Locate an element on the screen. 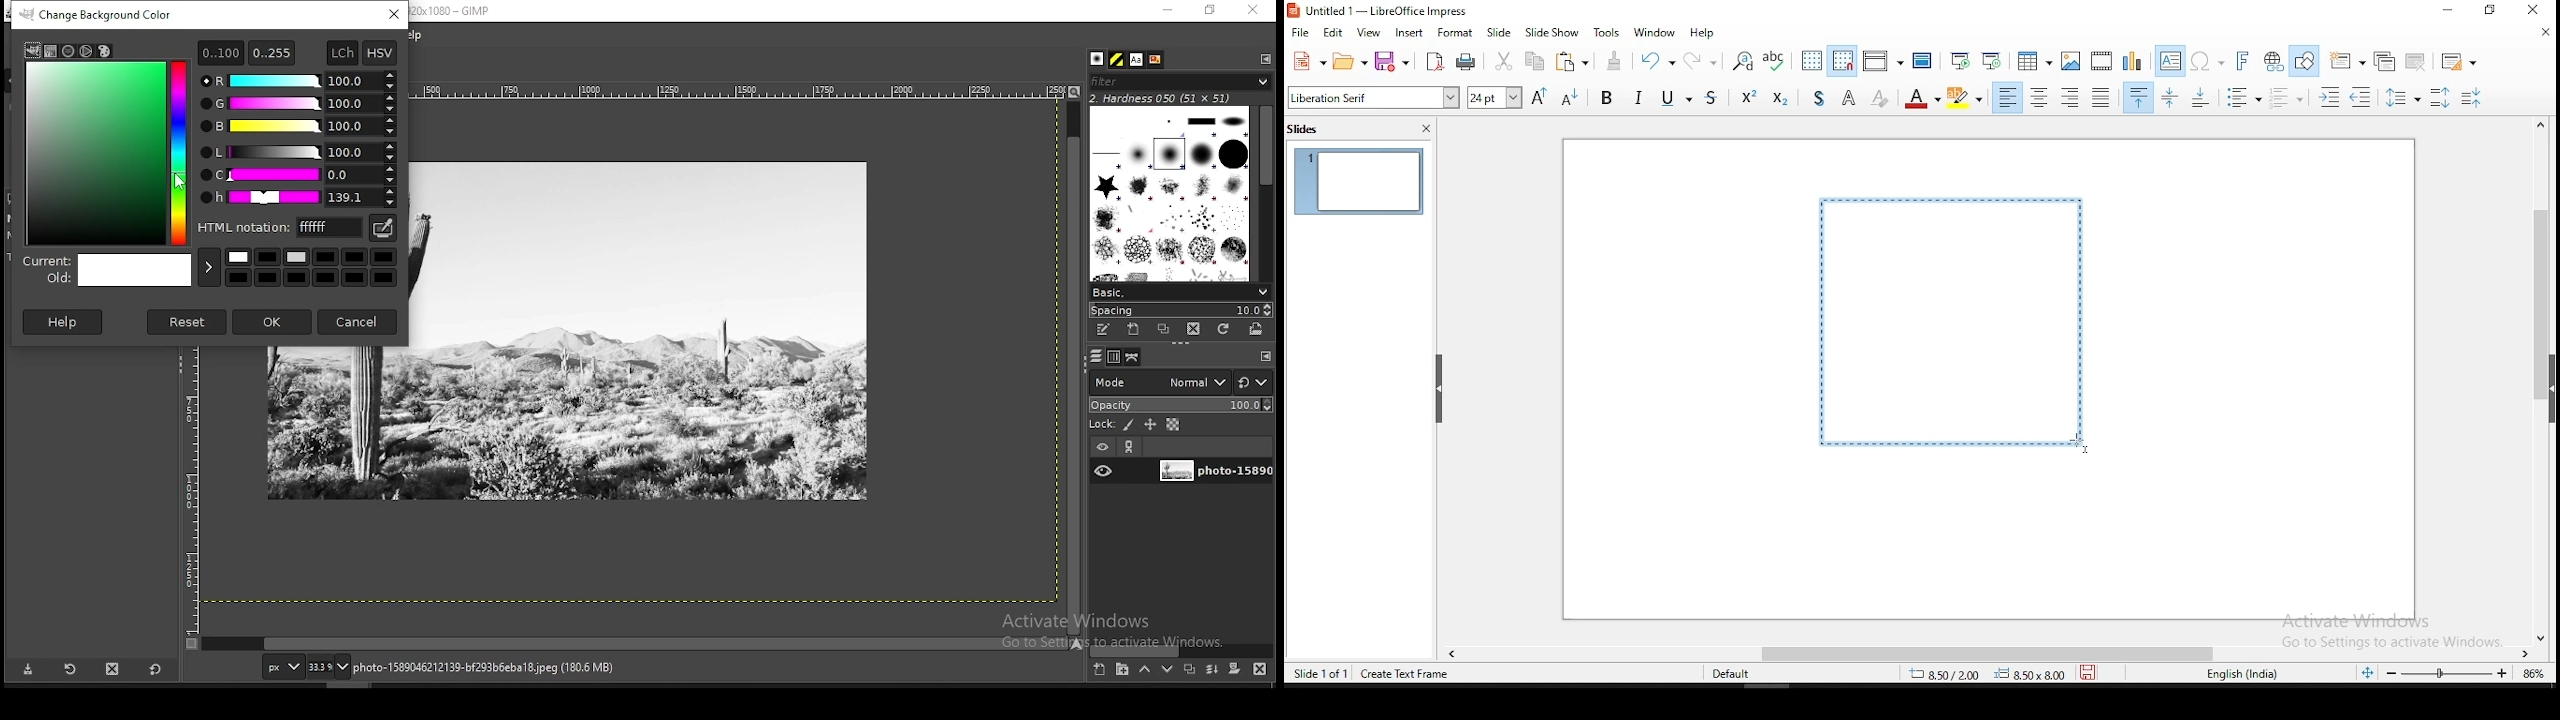   slide layout is located at coordinates (2460, 60).